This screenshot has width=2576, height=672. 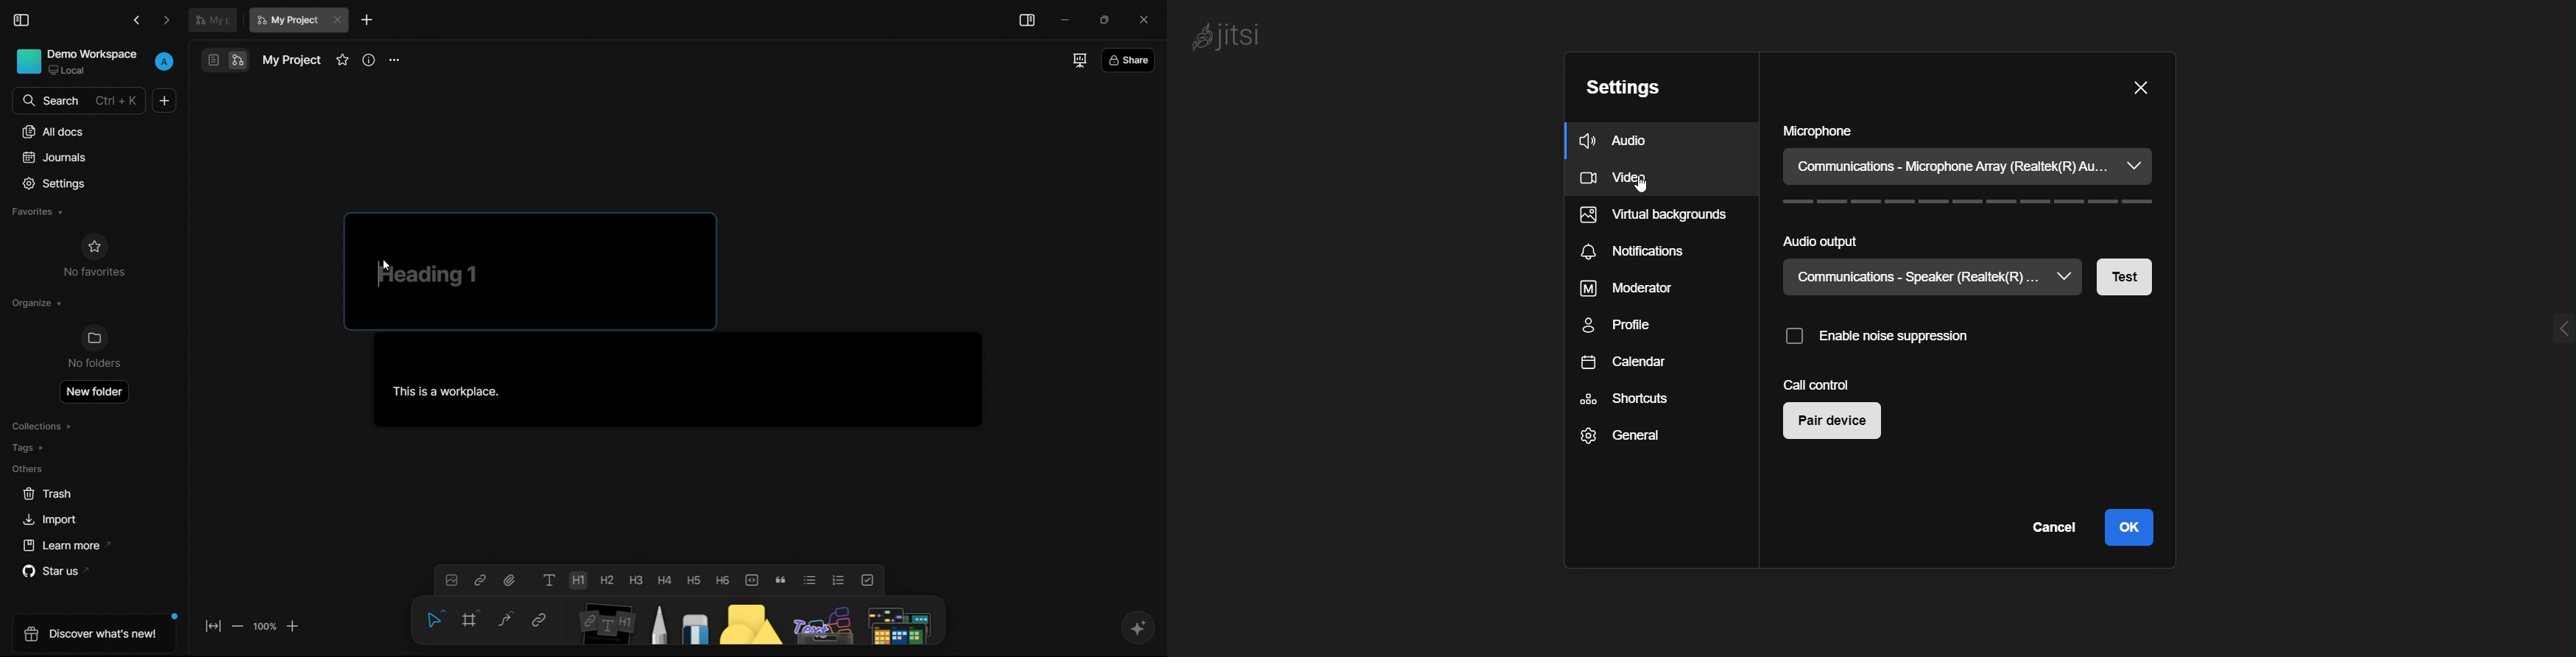 I want to click on logo, so click(x=1231, y=41).